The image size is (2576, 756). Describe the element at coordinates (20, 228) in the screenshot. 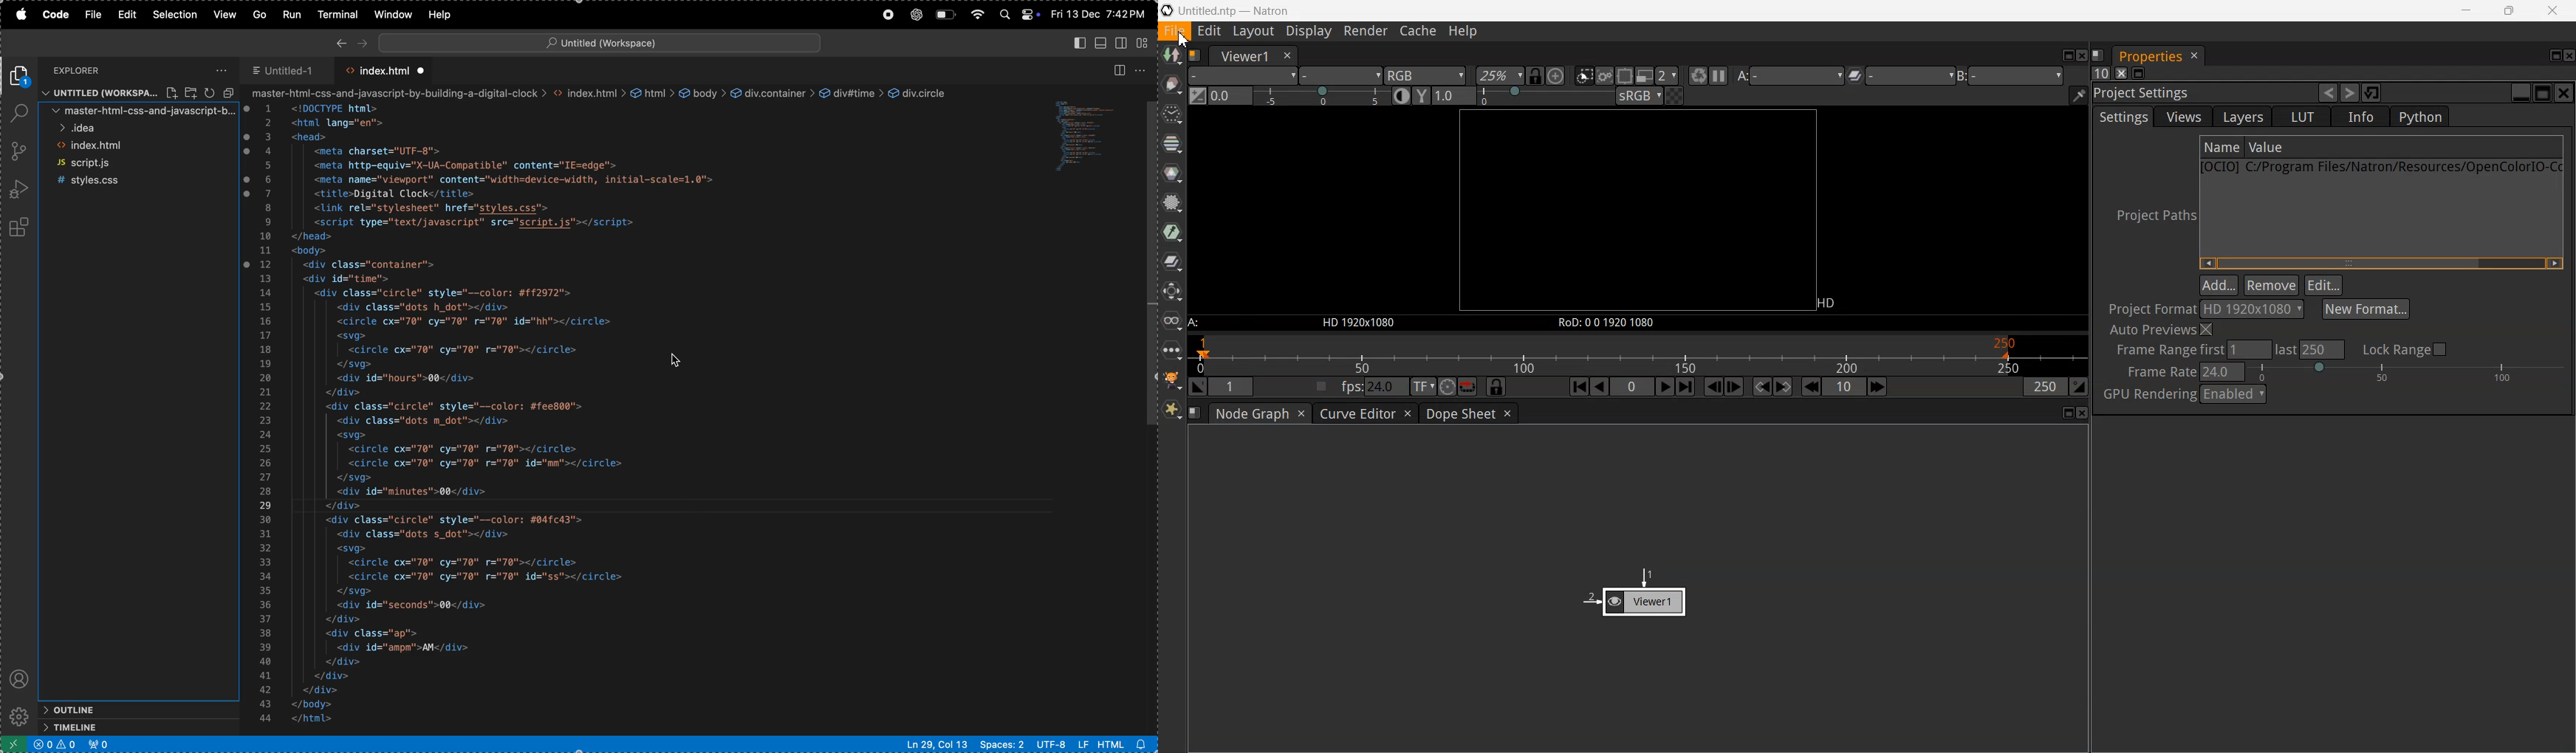

I see `extensions` at that location.